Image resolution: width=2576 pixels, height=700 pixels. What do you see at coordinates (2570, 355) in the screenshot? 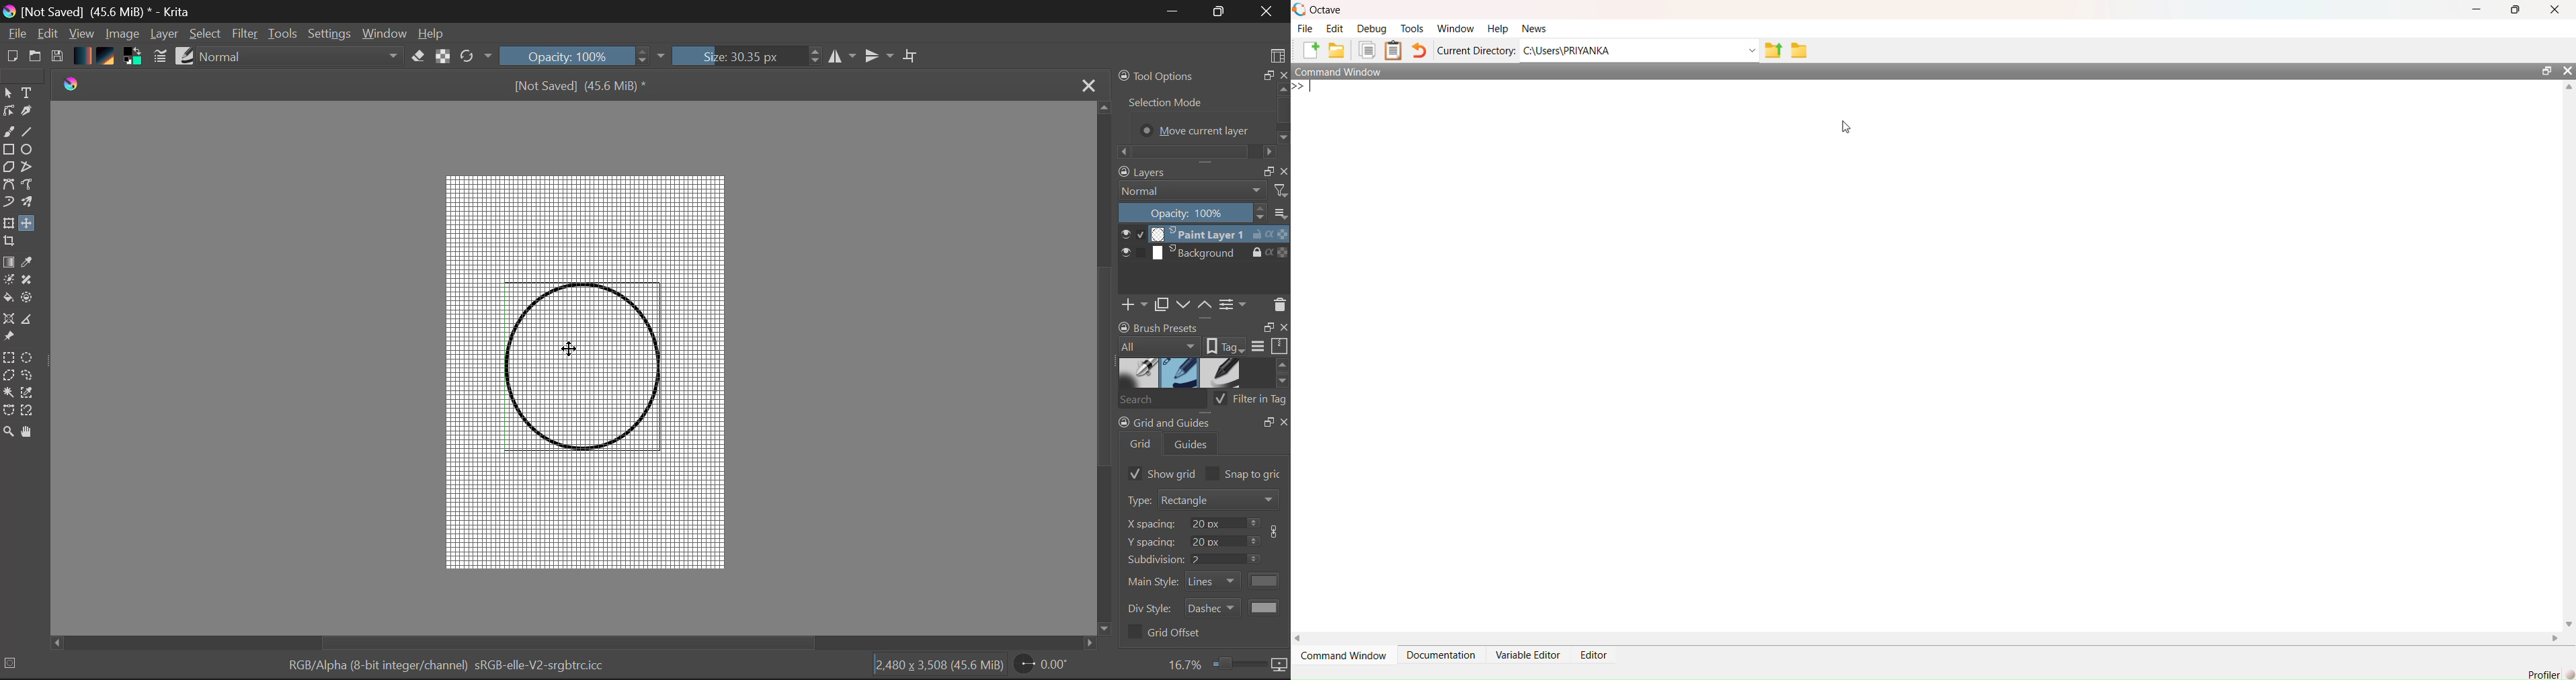
I see `vertical scroll bar` at bounding box center [2570, 355].